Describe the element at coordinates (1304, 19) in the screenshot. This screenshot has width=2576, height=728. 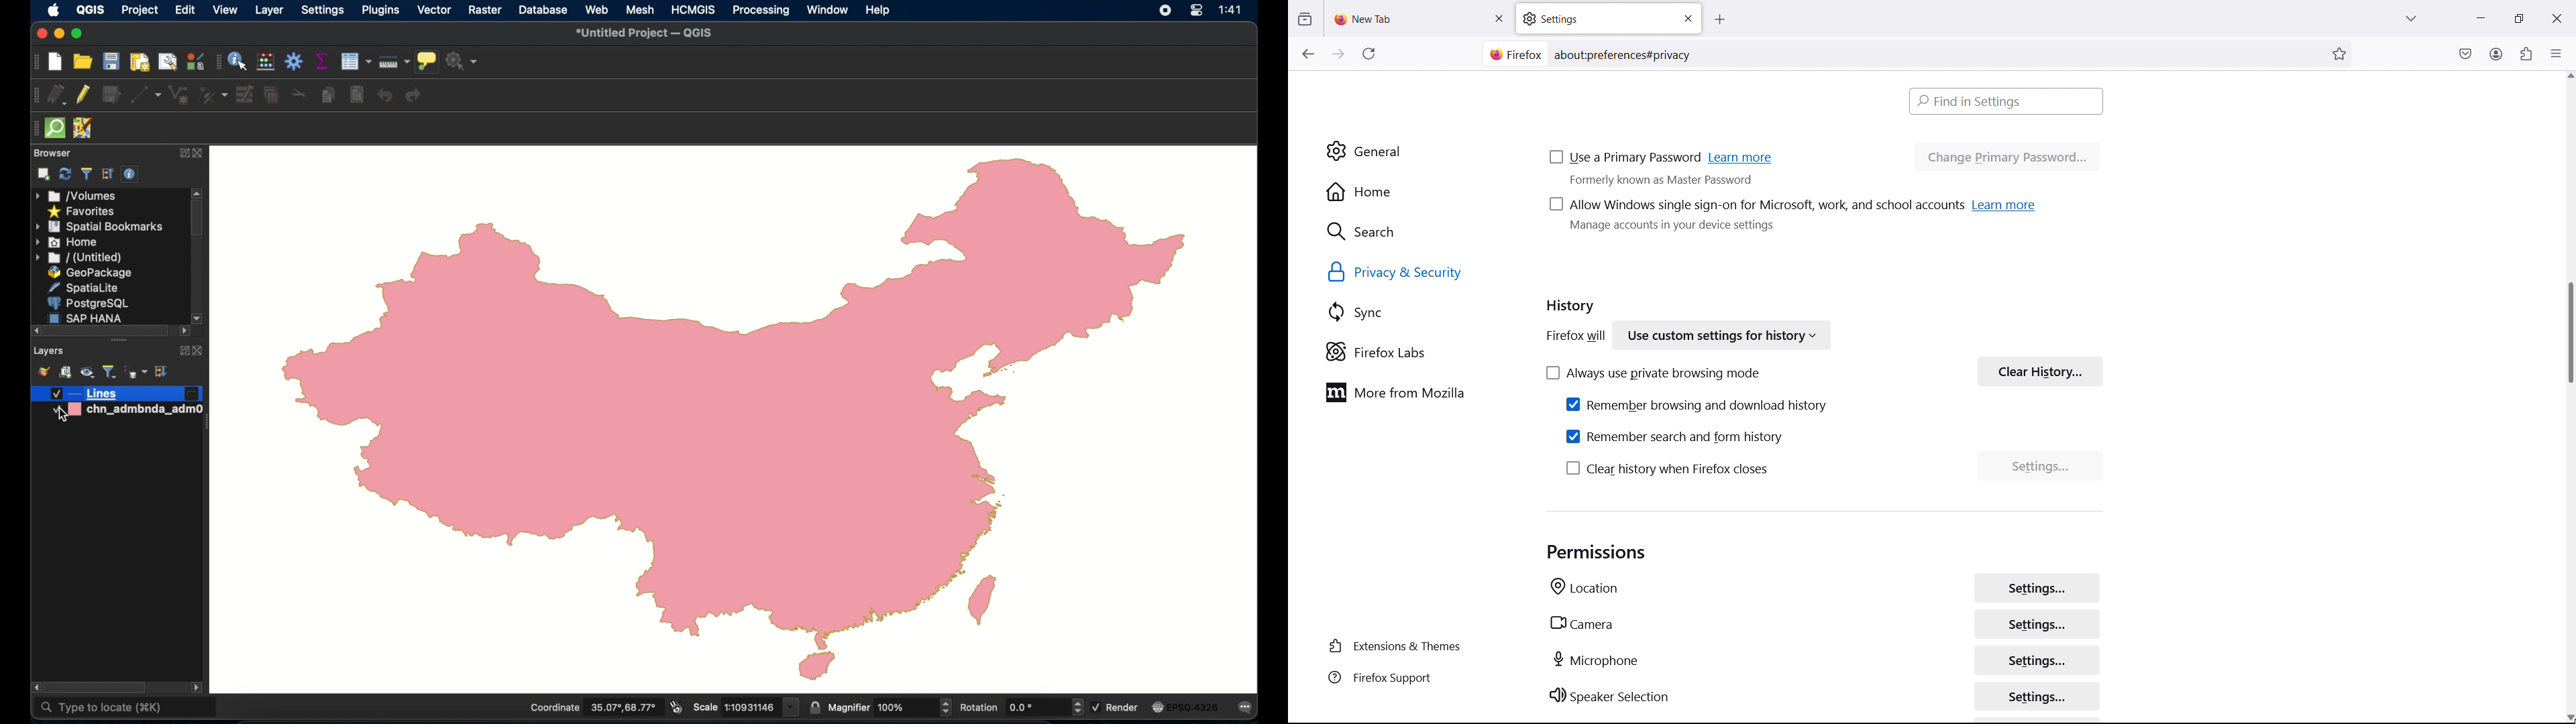
I see `view recent browsing across windows and devices` at that location.